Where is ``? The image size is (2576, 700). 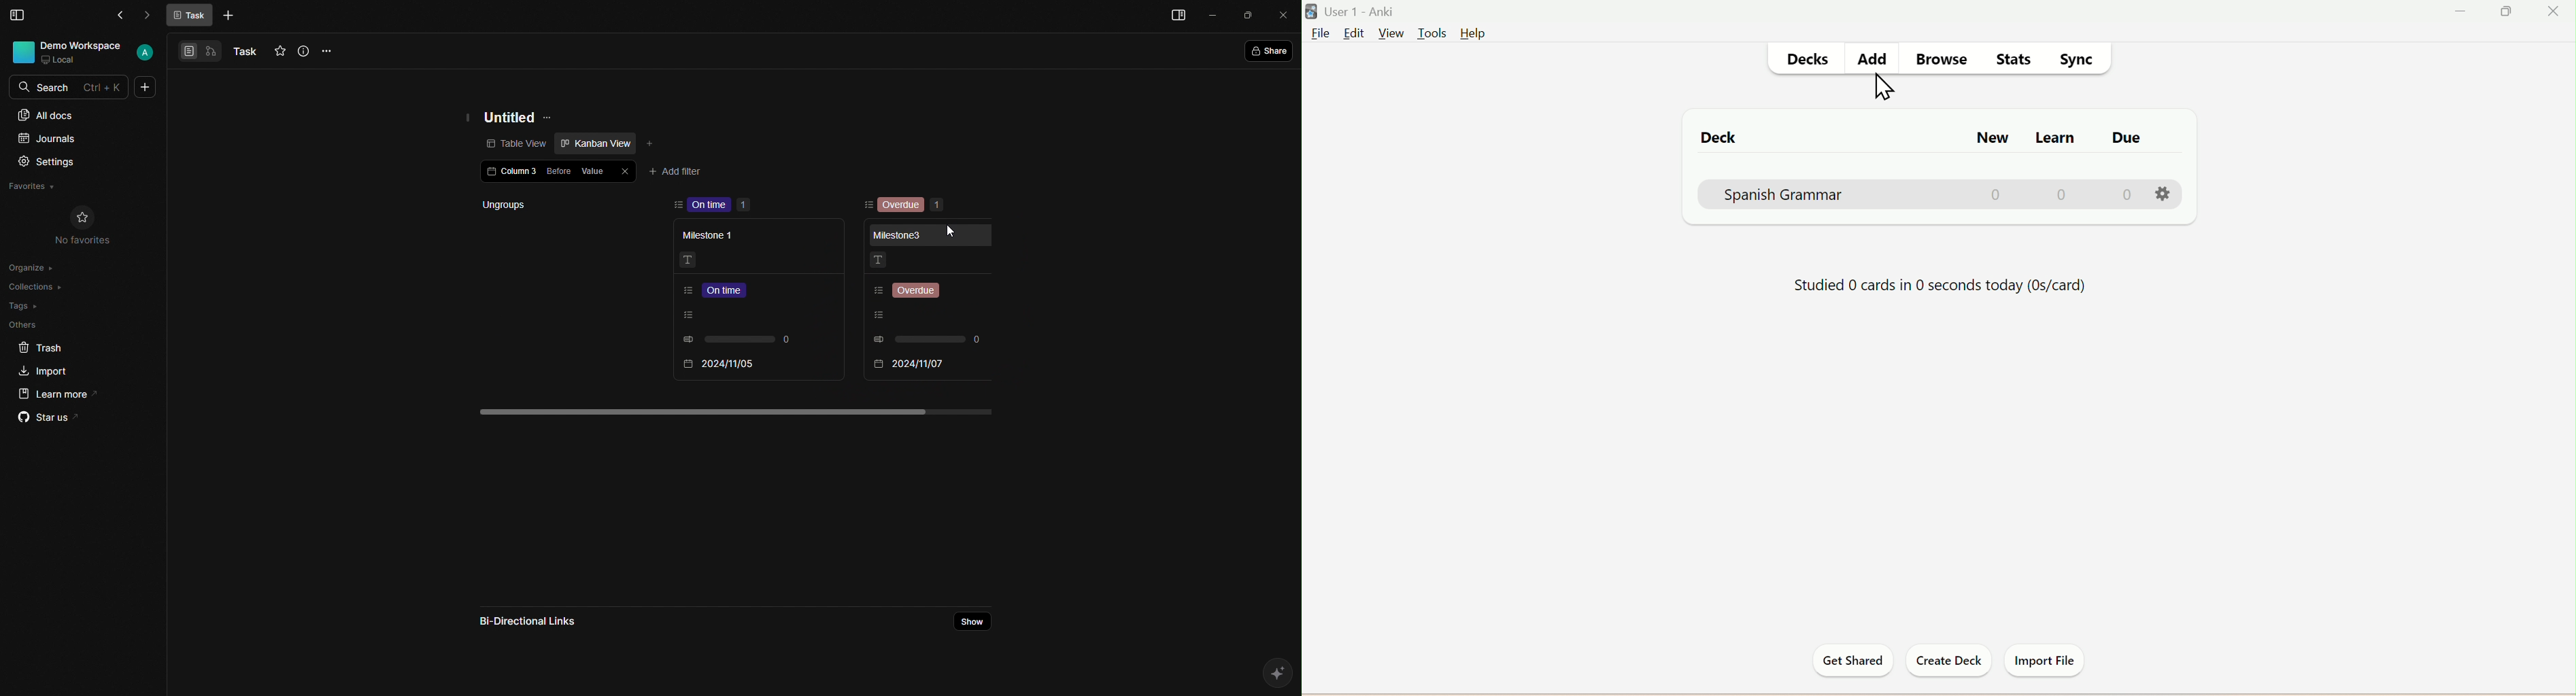  is located at coordinates (1321, 37).